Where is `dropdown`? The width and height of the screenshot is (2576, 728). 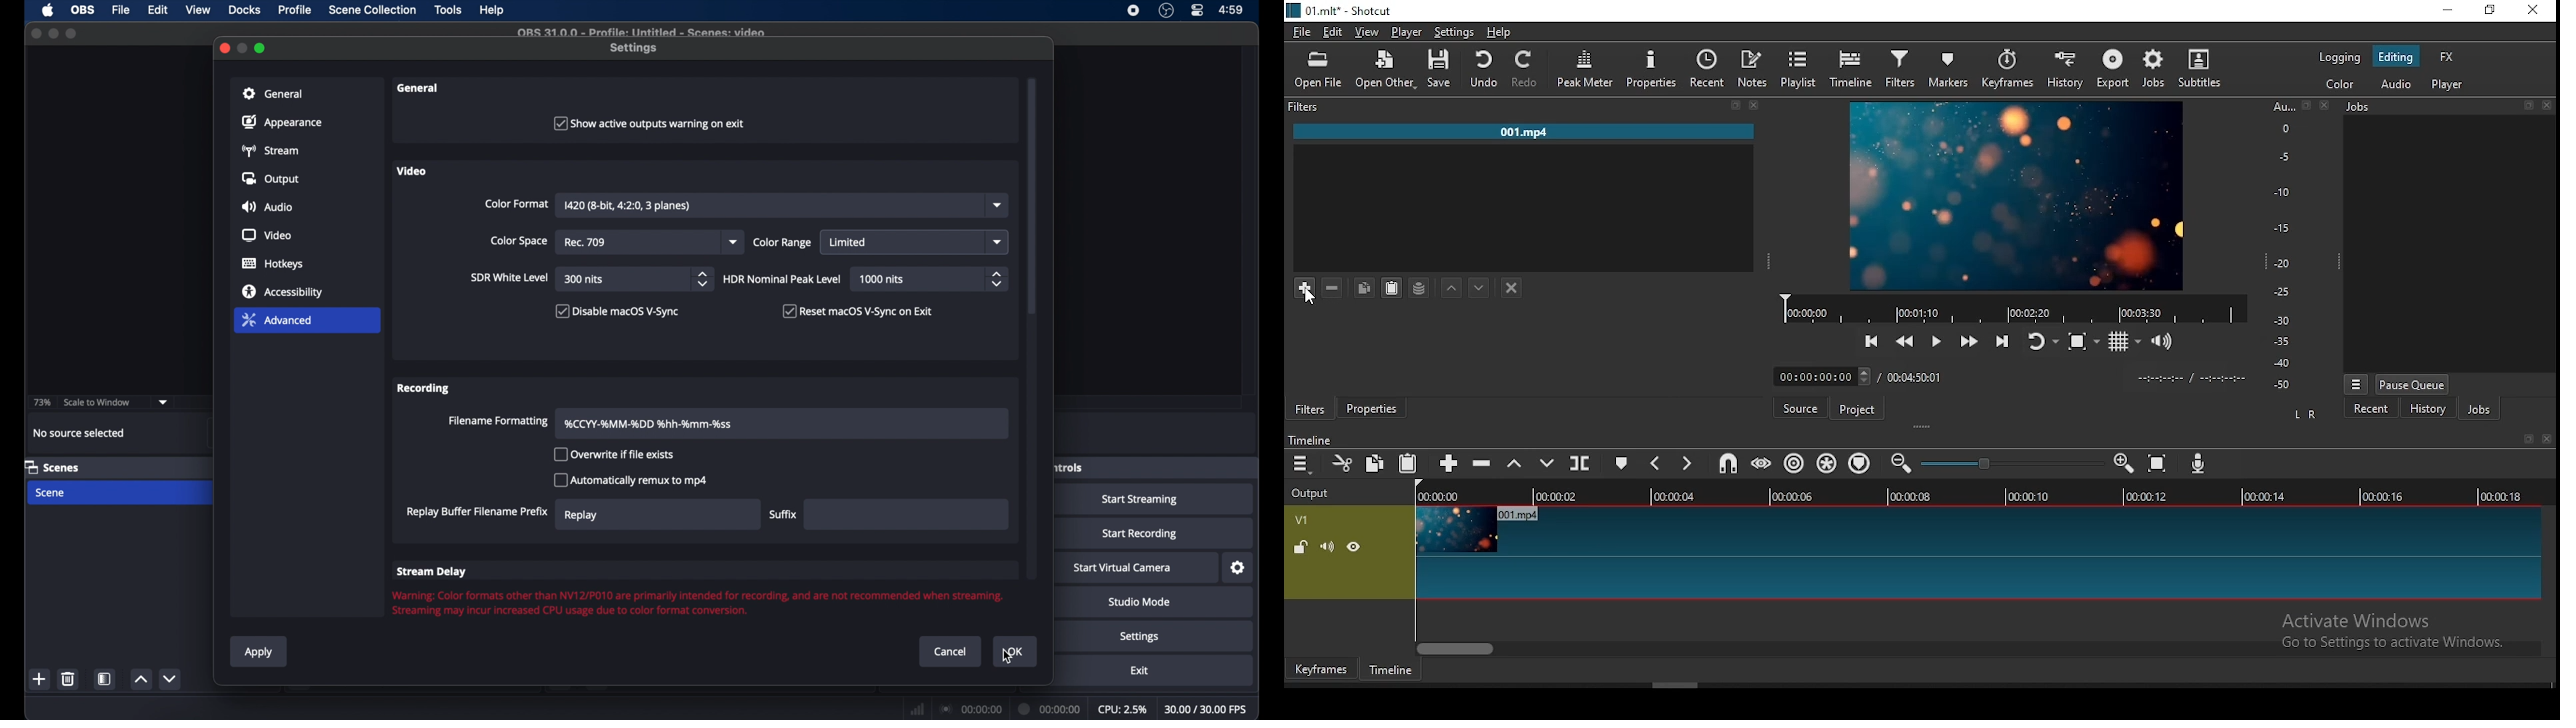 dropdown is located at coordinates (733, 242).